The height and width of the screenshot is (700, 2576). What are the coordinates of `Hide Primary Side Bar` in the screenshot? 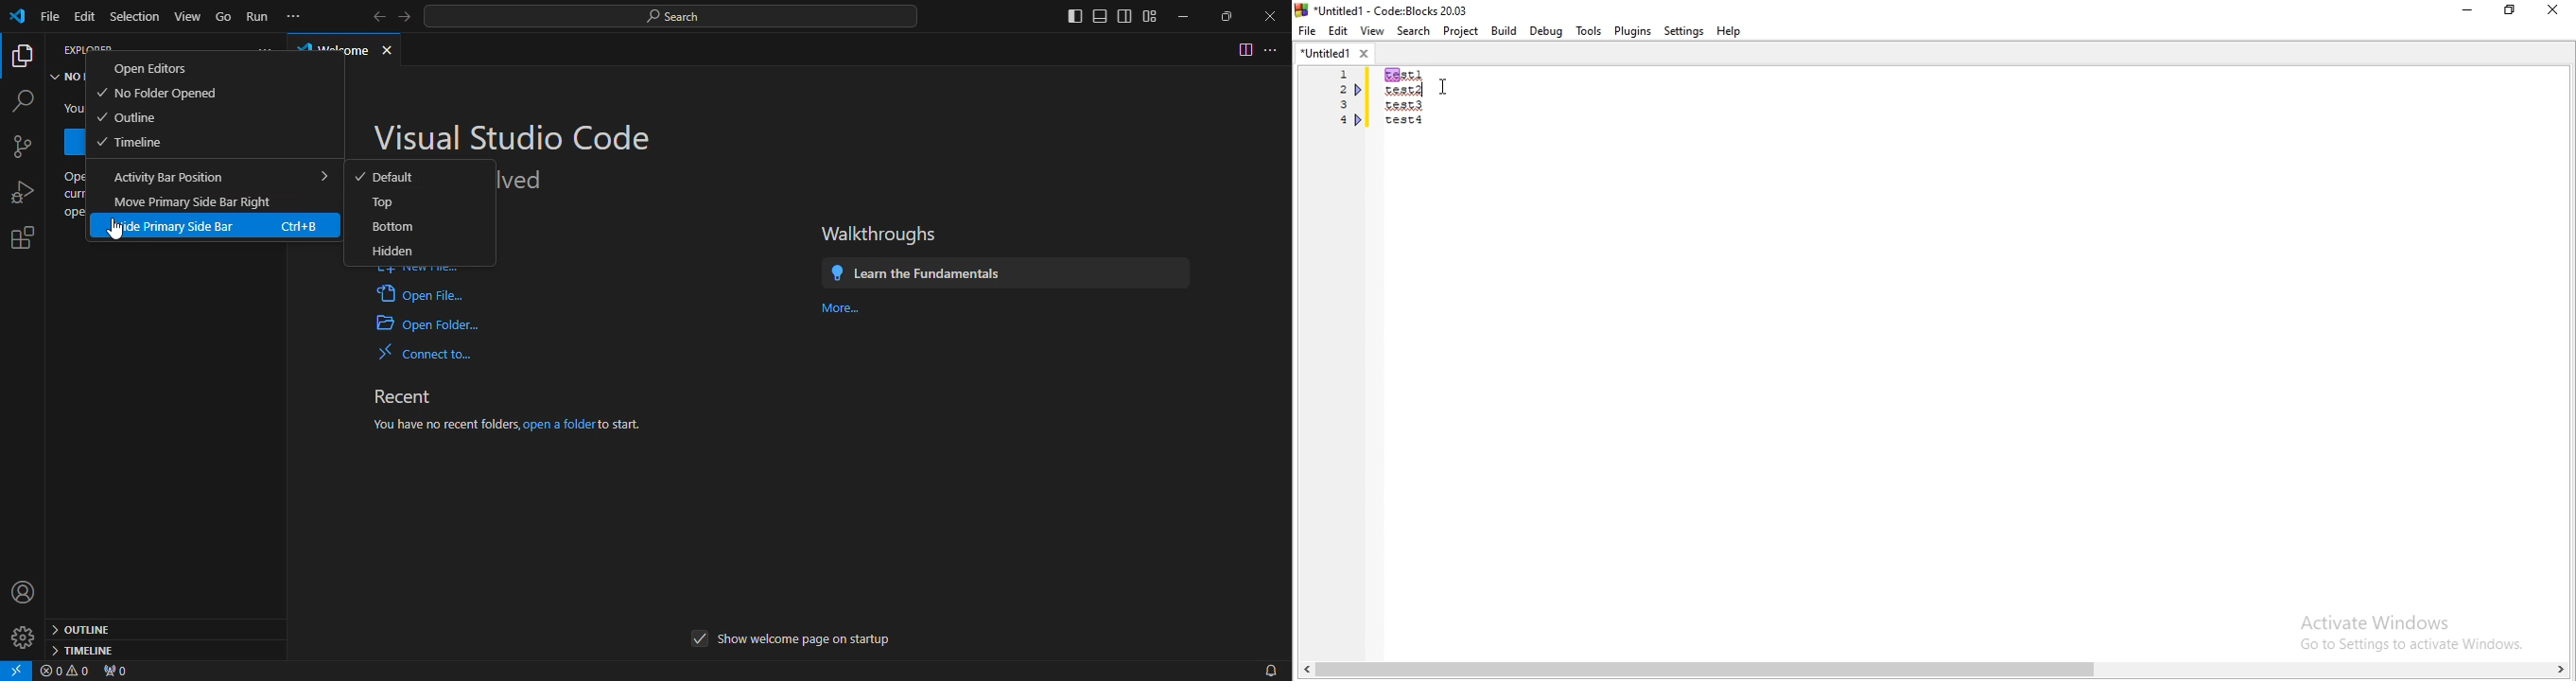 It's located at (208, 226).